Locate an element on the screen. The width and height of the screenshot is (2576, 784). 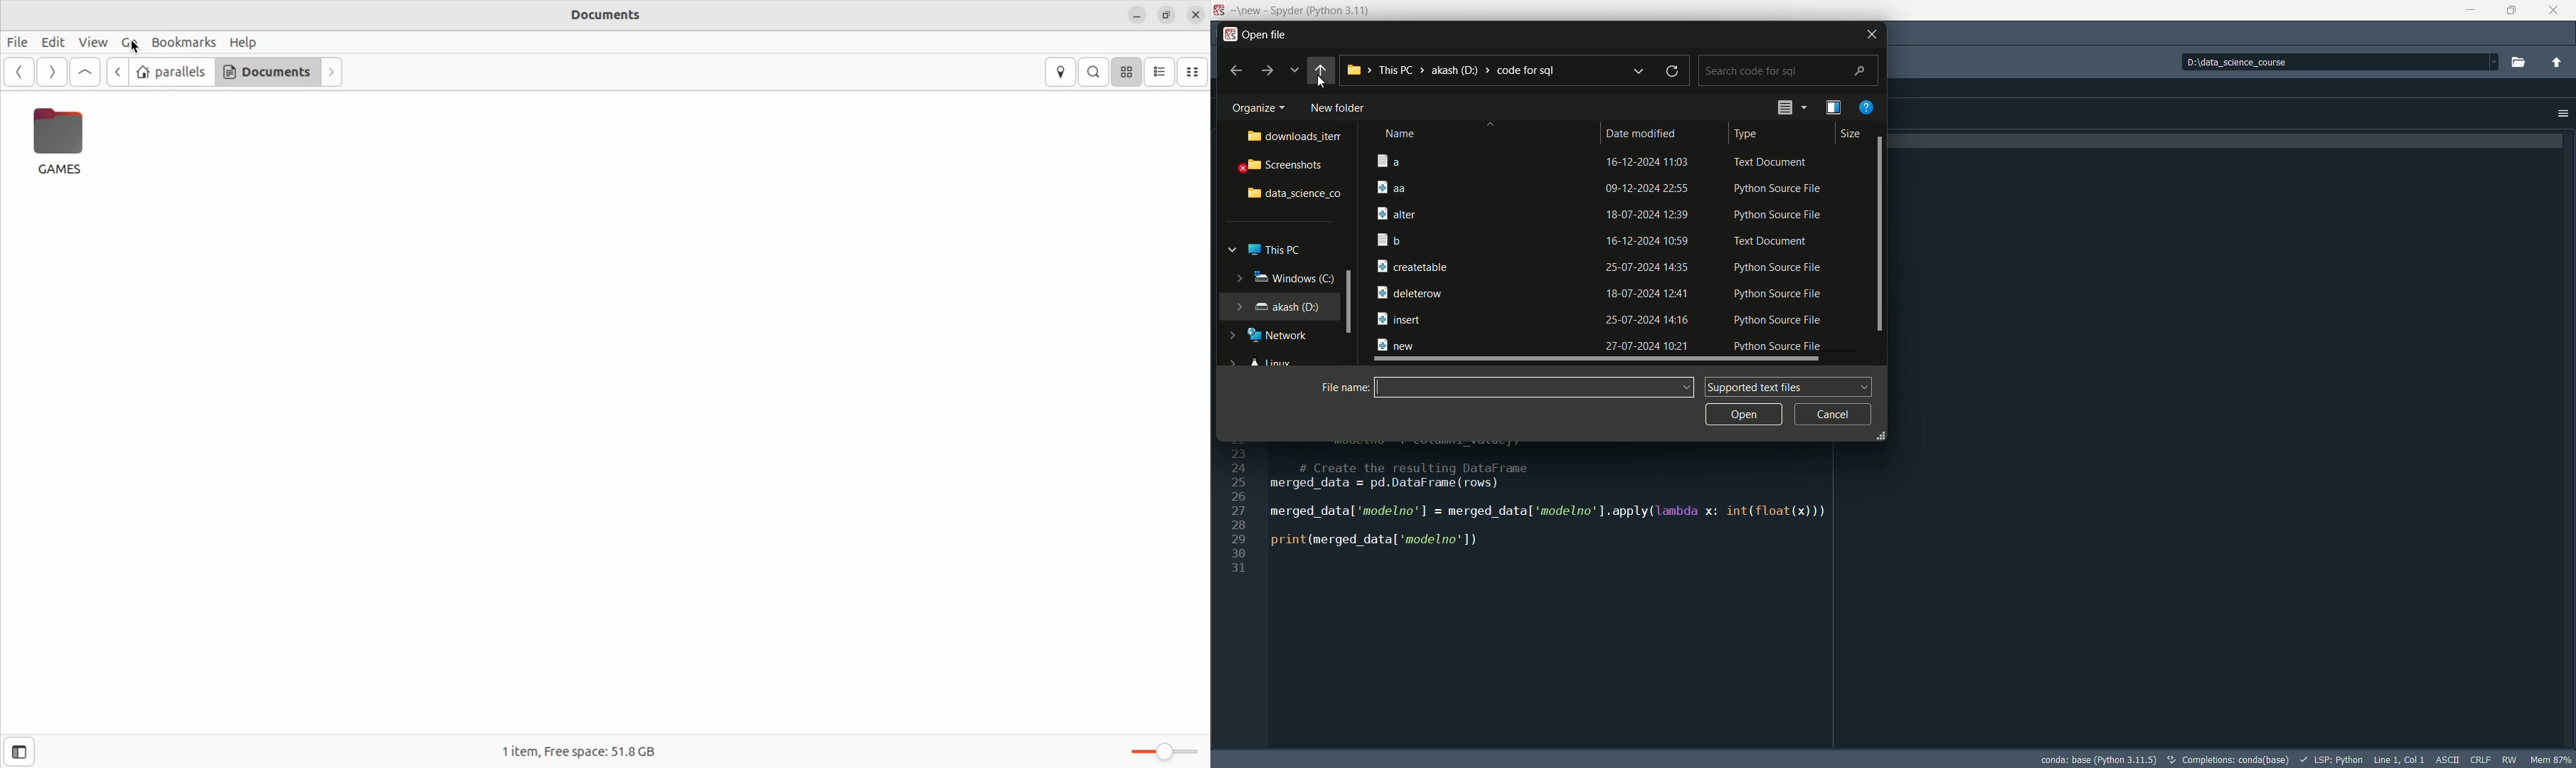
09-12-2024 22:55 Python Source File is located at coordinates (1651, 188).